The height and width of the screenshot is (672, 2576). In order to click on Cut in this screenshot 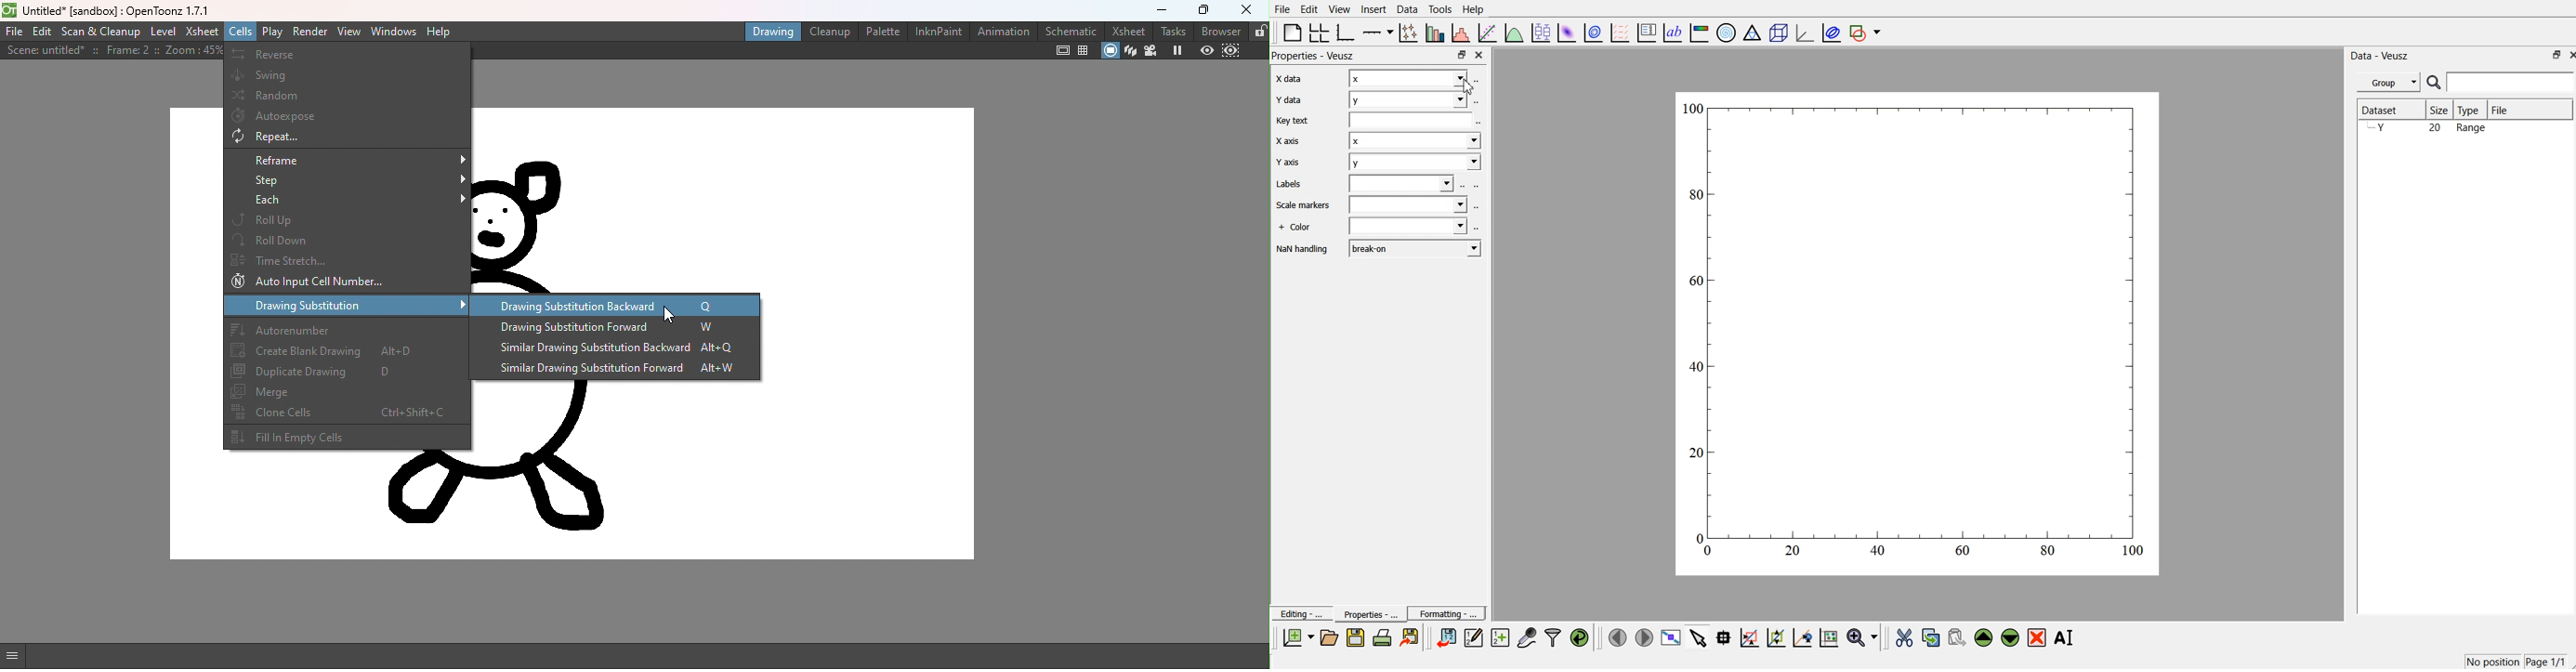, I will do `click(1904, 637)`.